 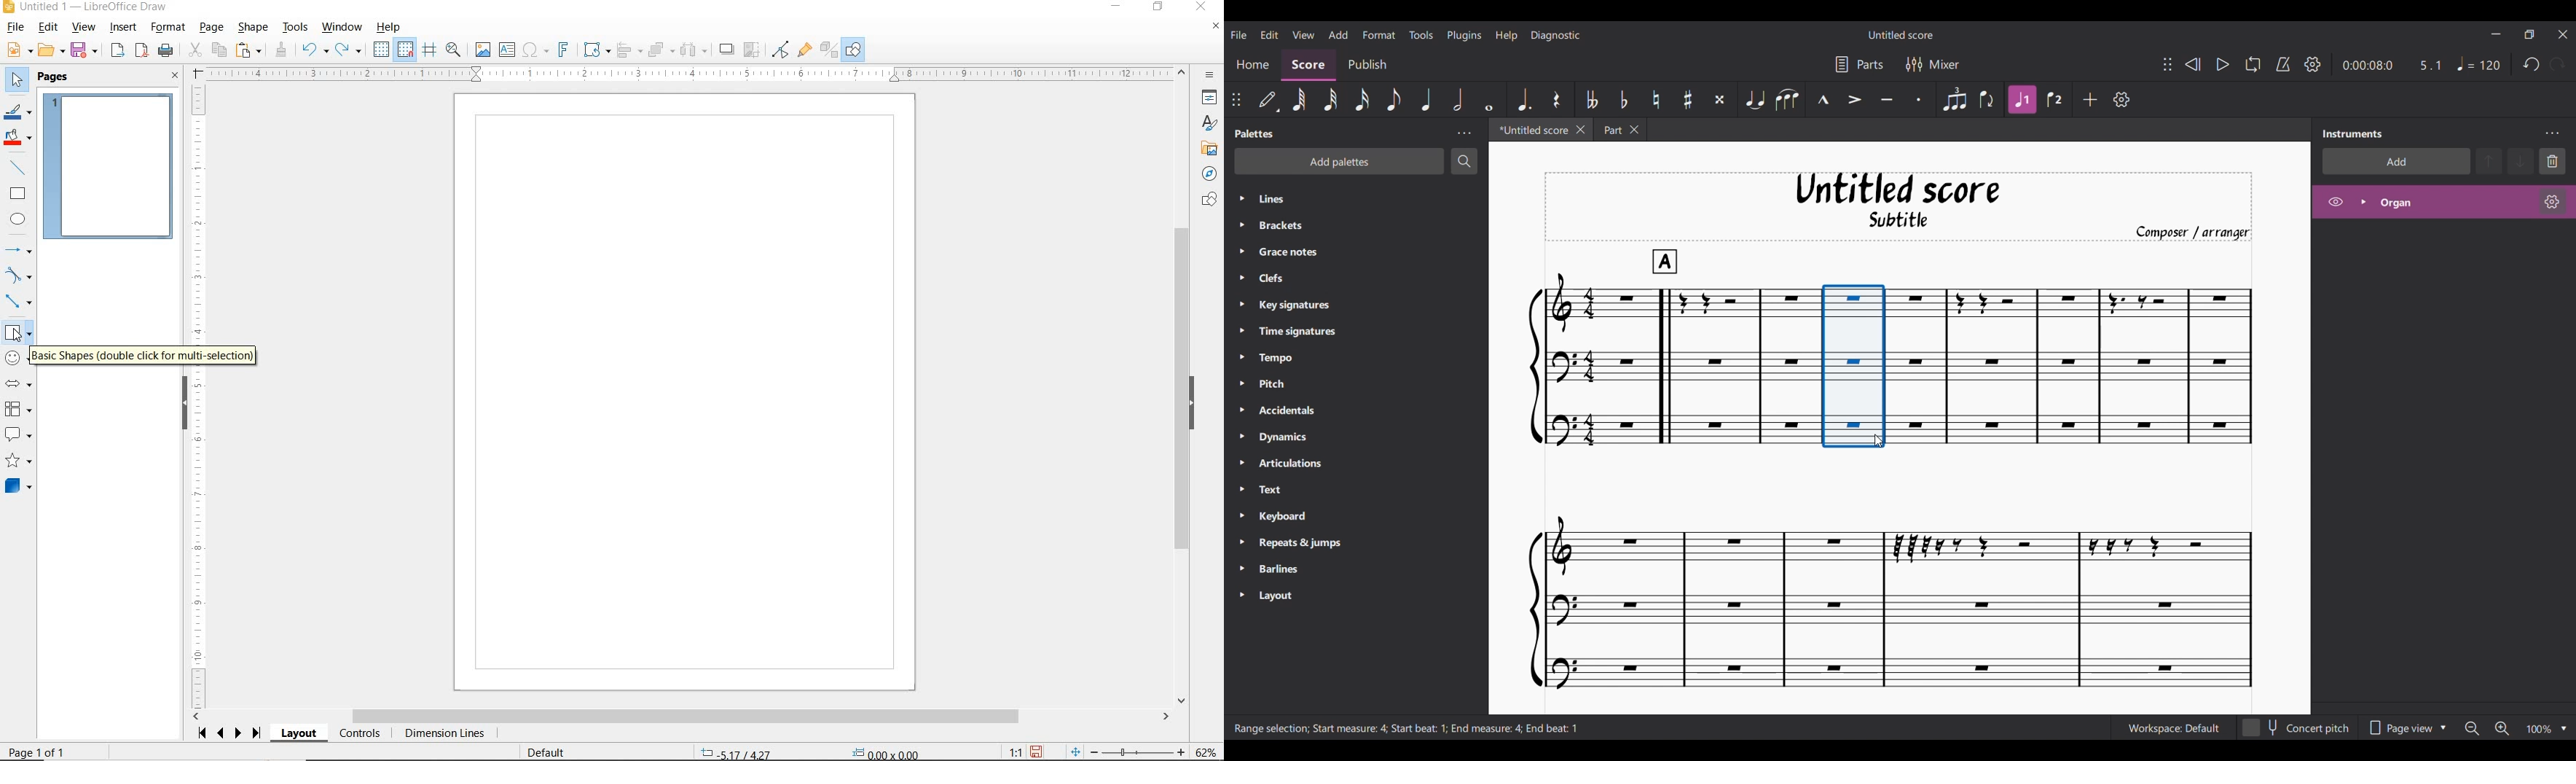 What do you see at coordinates (15, 82) in the screenshot?
I see `SELECT` at bounding box center [15, 82].